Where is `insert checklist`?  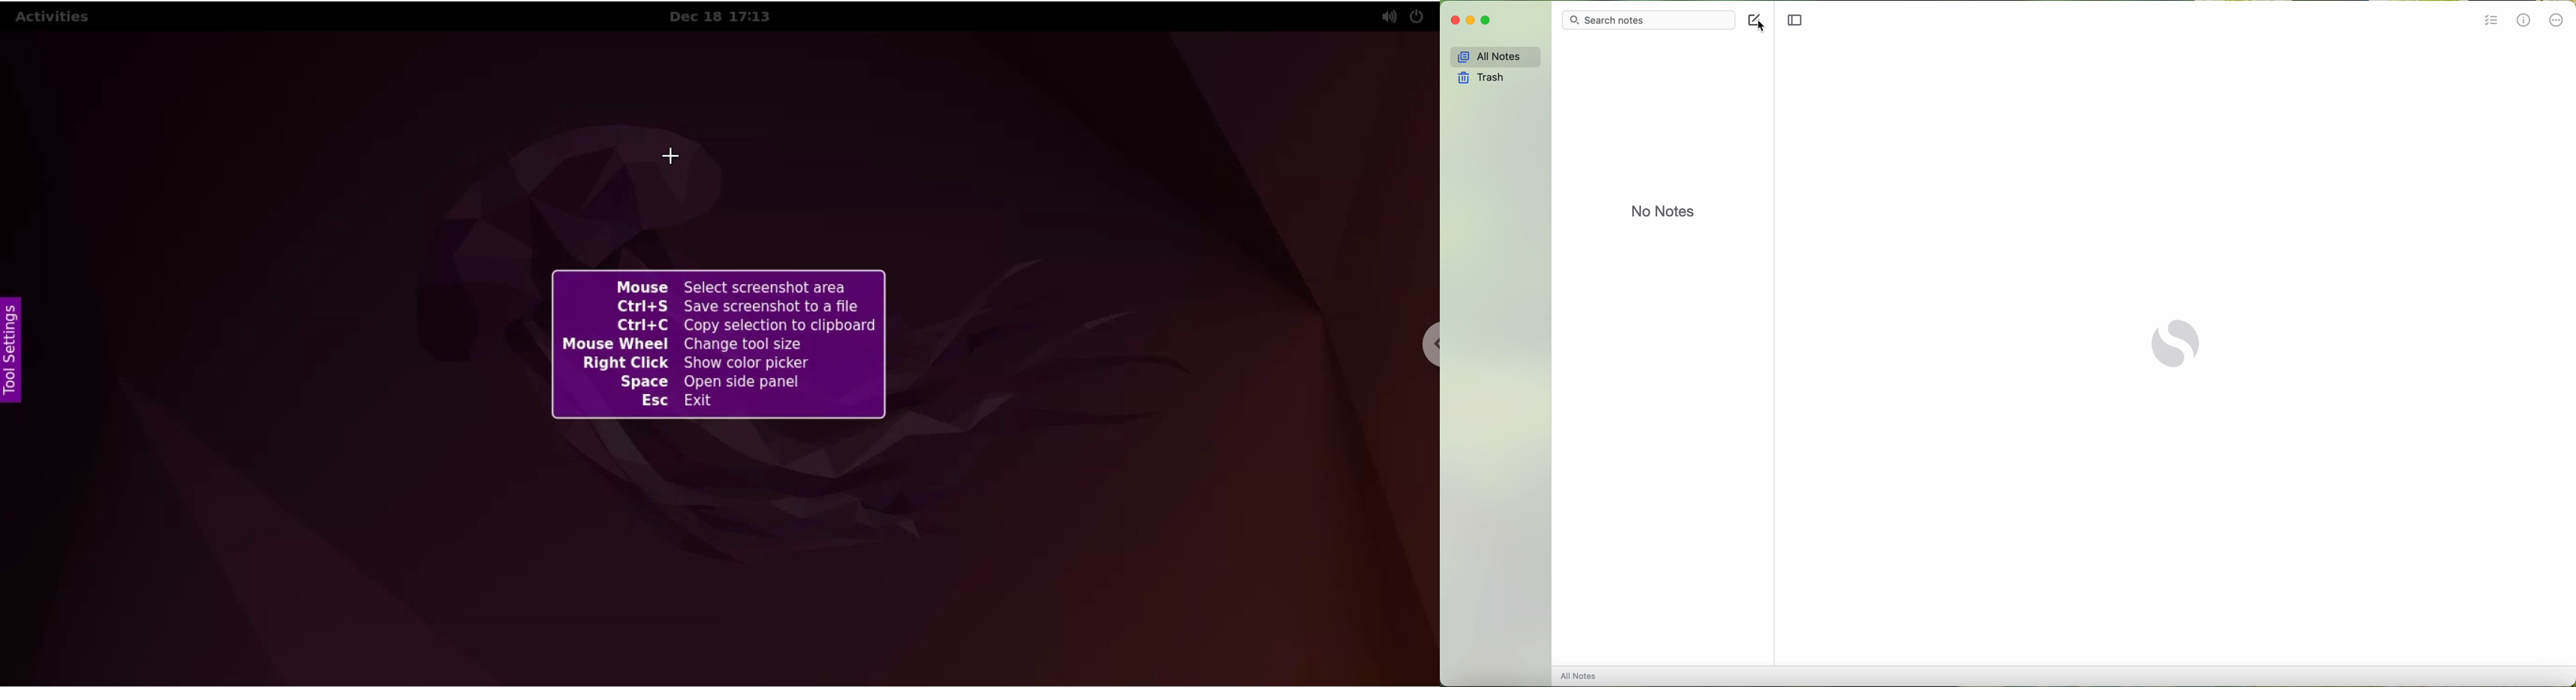 insert checklist is located at coordinates (2490, 21).